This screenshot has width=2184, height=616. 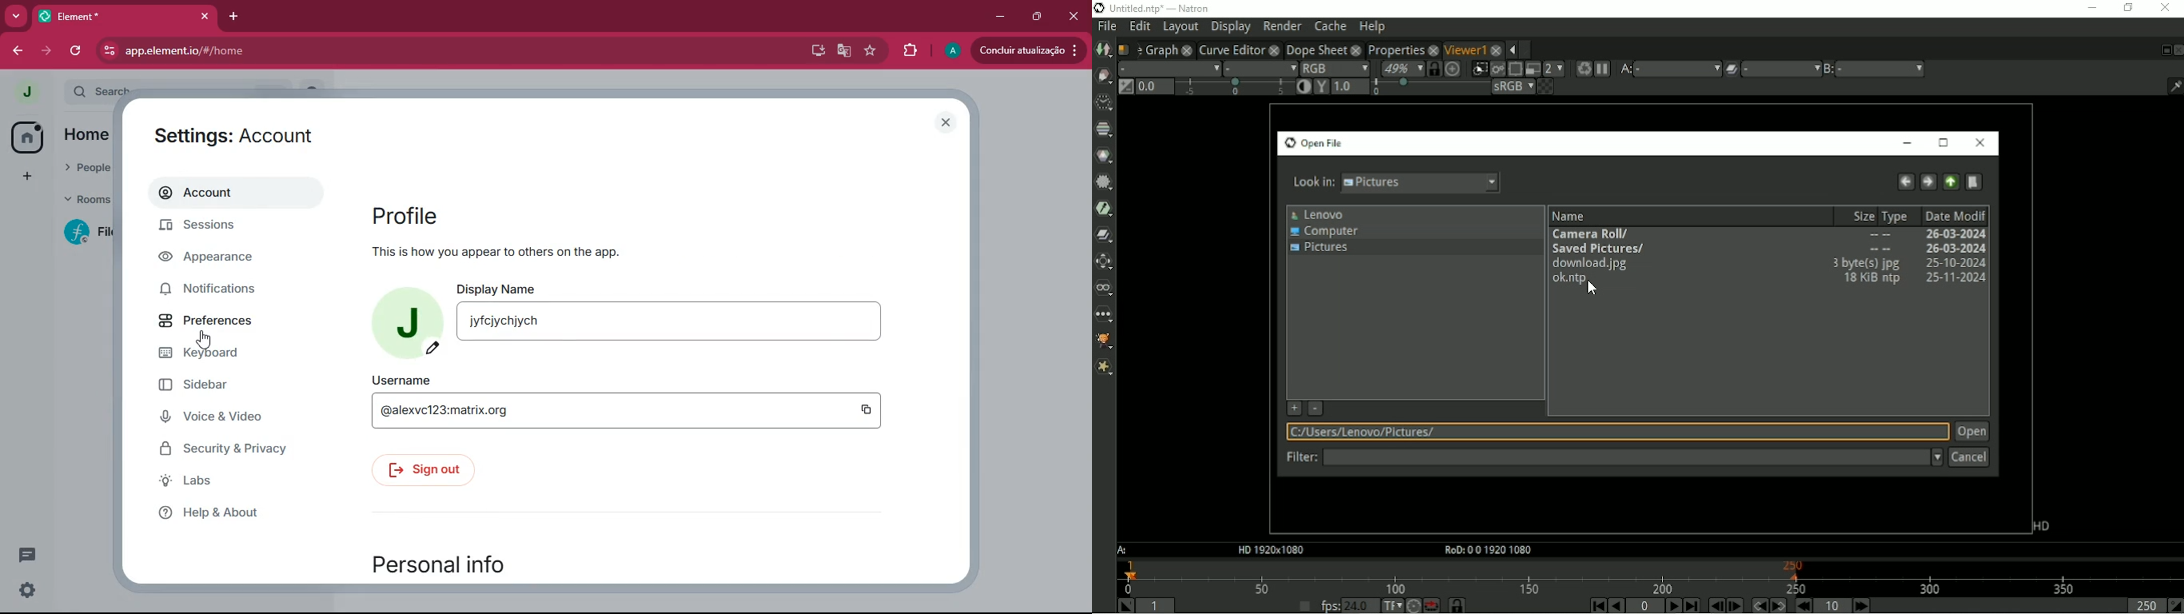 I want to click on display name, so click(x=499, y=289).